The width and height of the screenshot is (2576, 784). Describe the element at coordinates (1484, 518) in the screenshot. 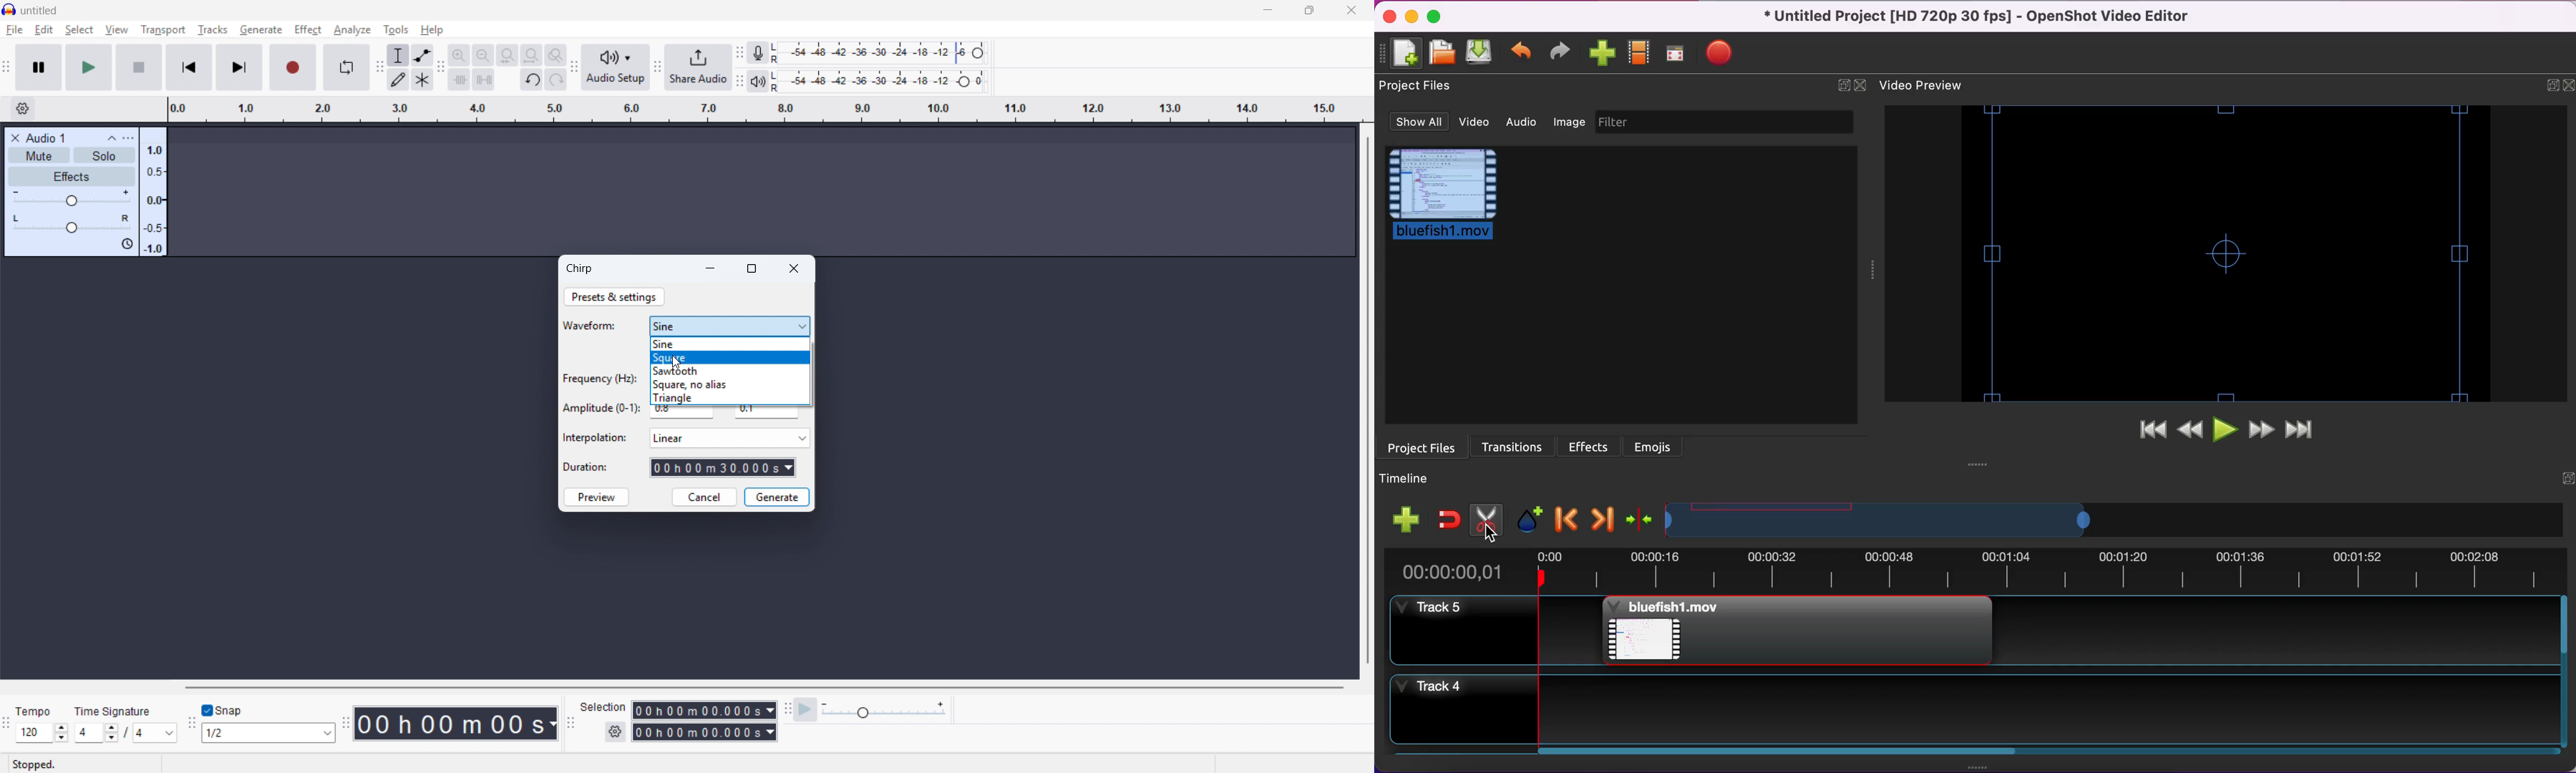

I see `cut` at that location.